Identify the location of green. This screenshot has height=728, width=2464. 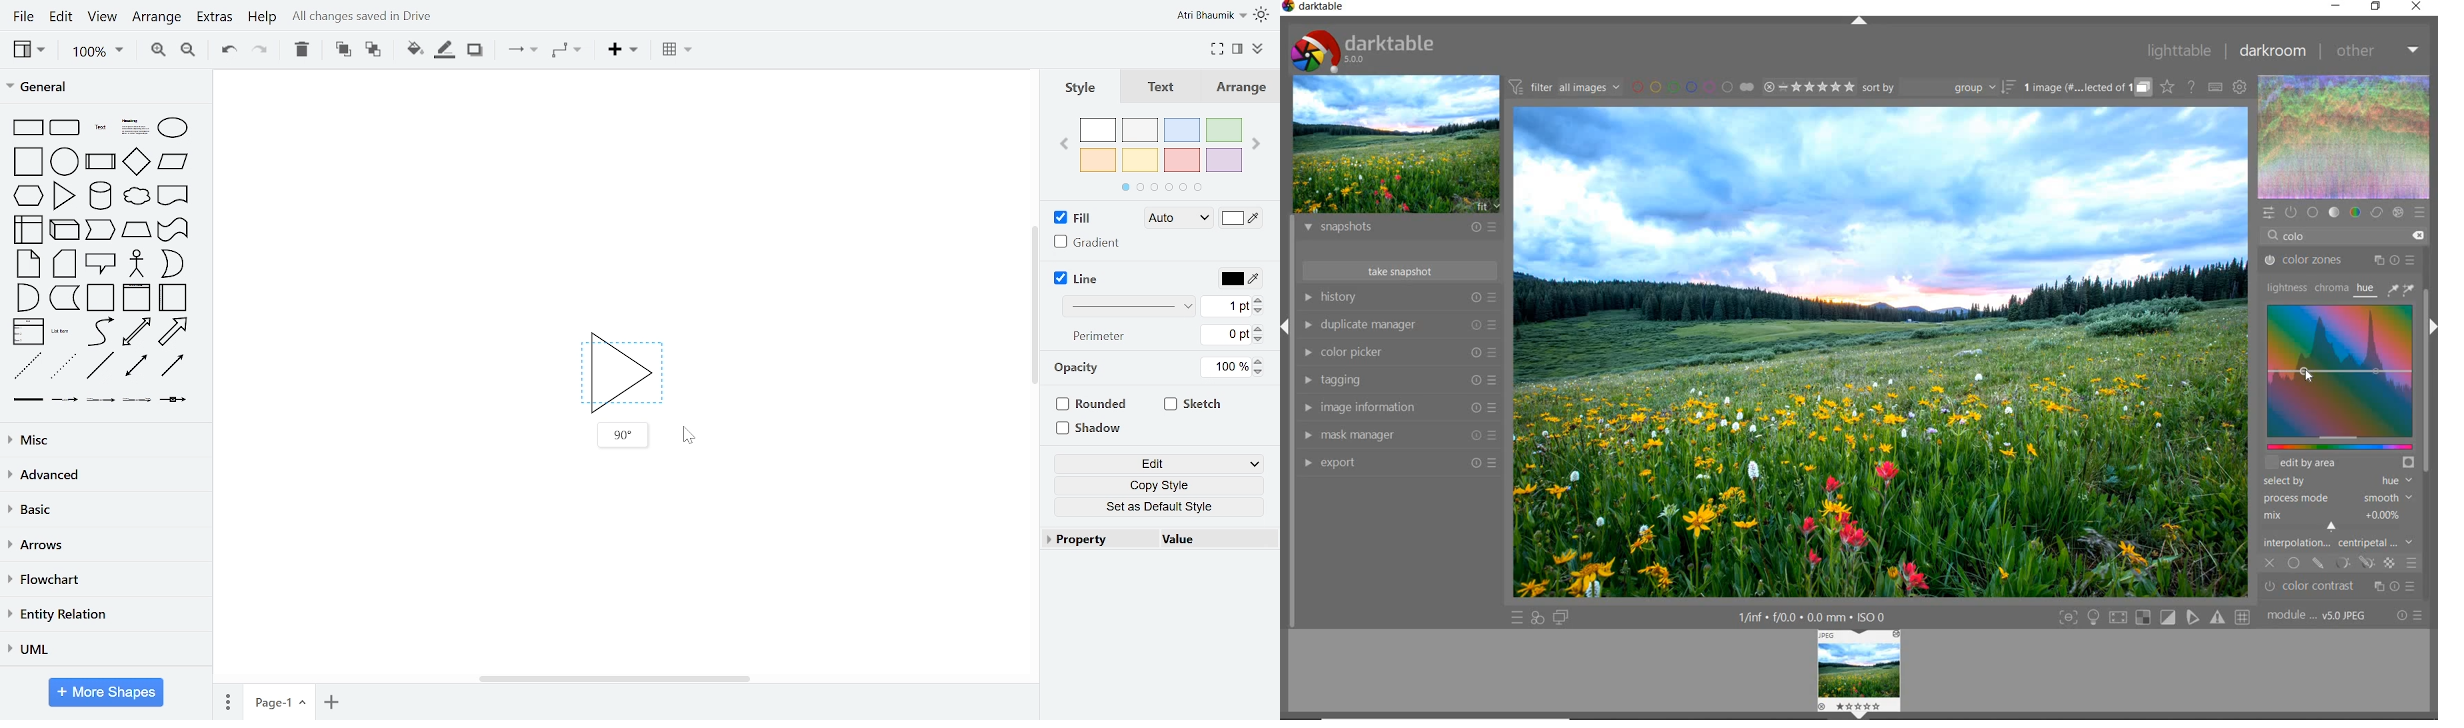
(1226, 129).